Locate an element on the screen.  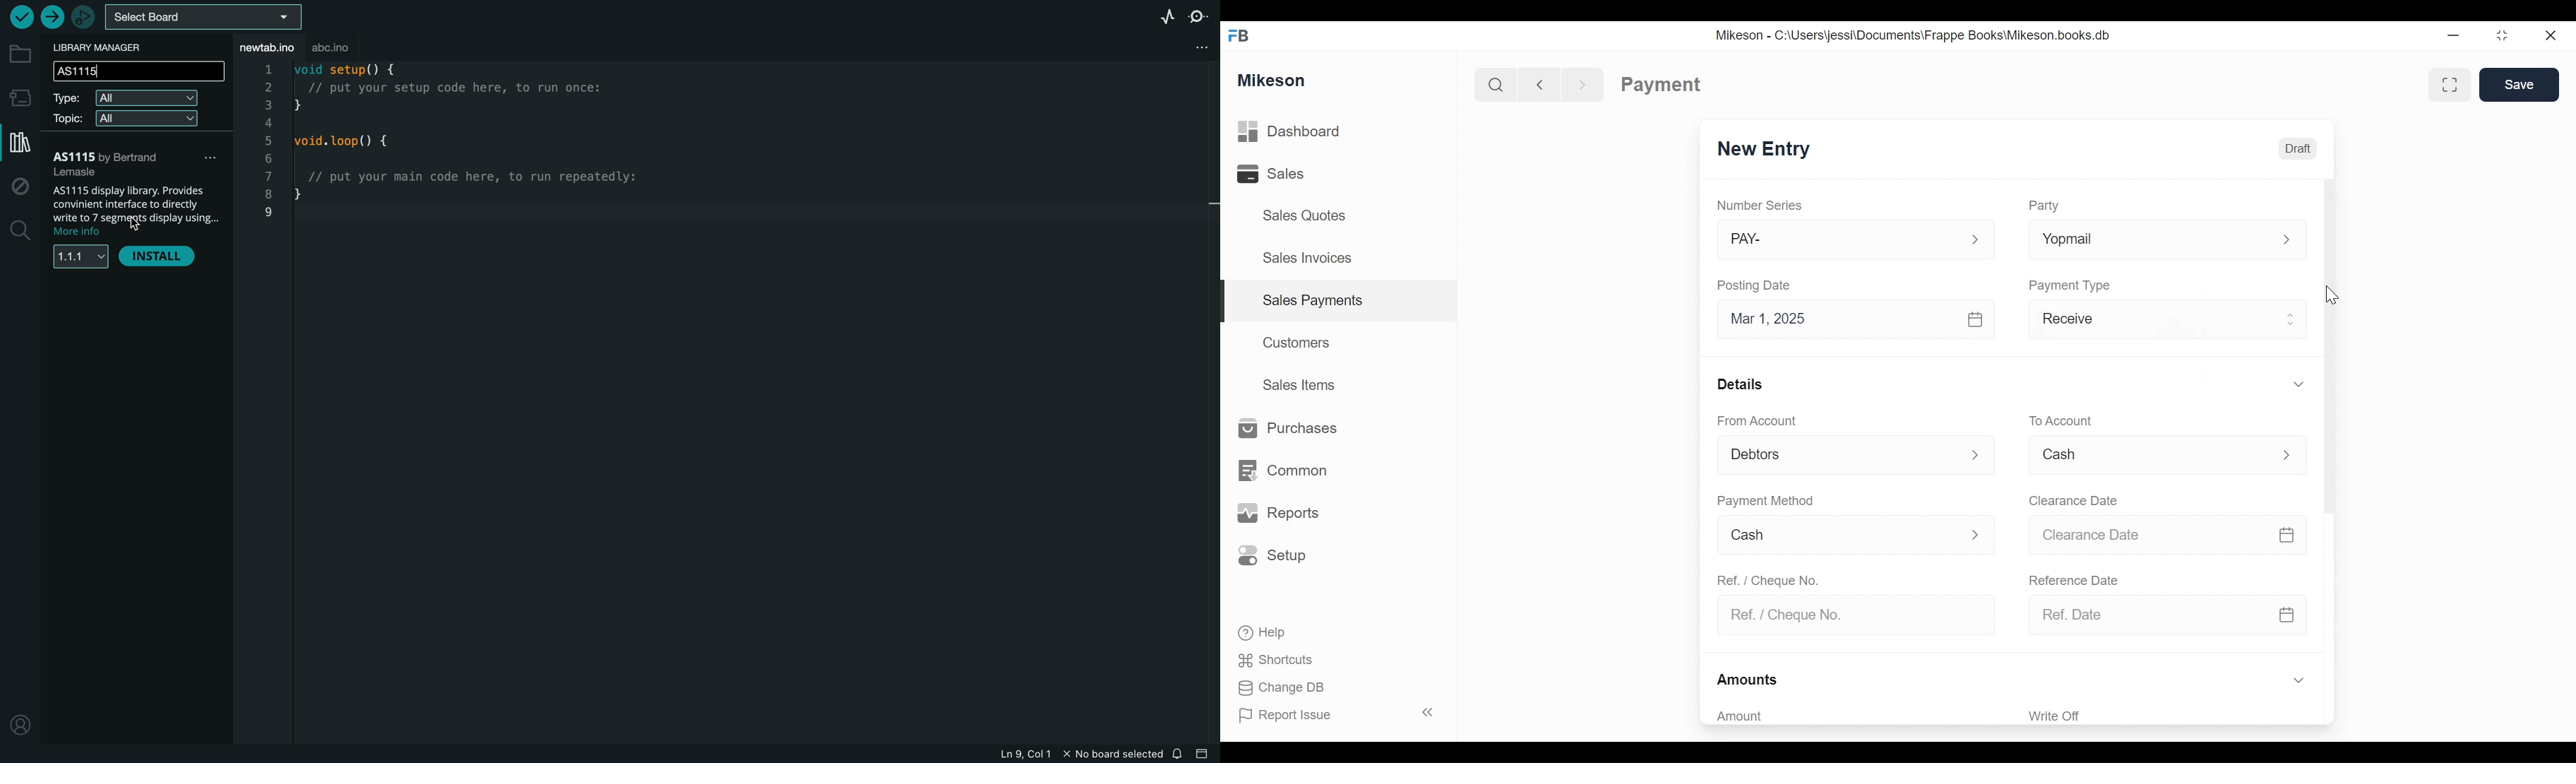
Mar 1, 2025 is located at coordinates (1864, 321).